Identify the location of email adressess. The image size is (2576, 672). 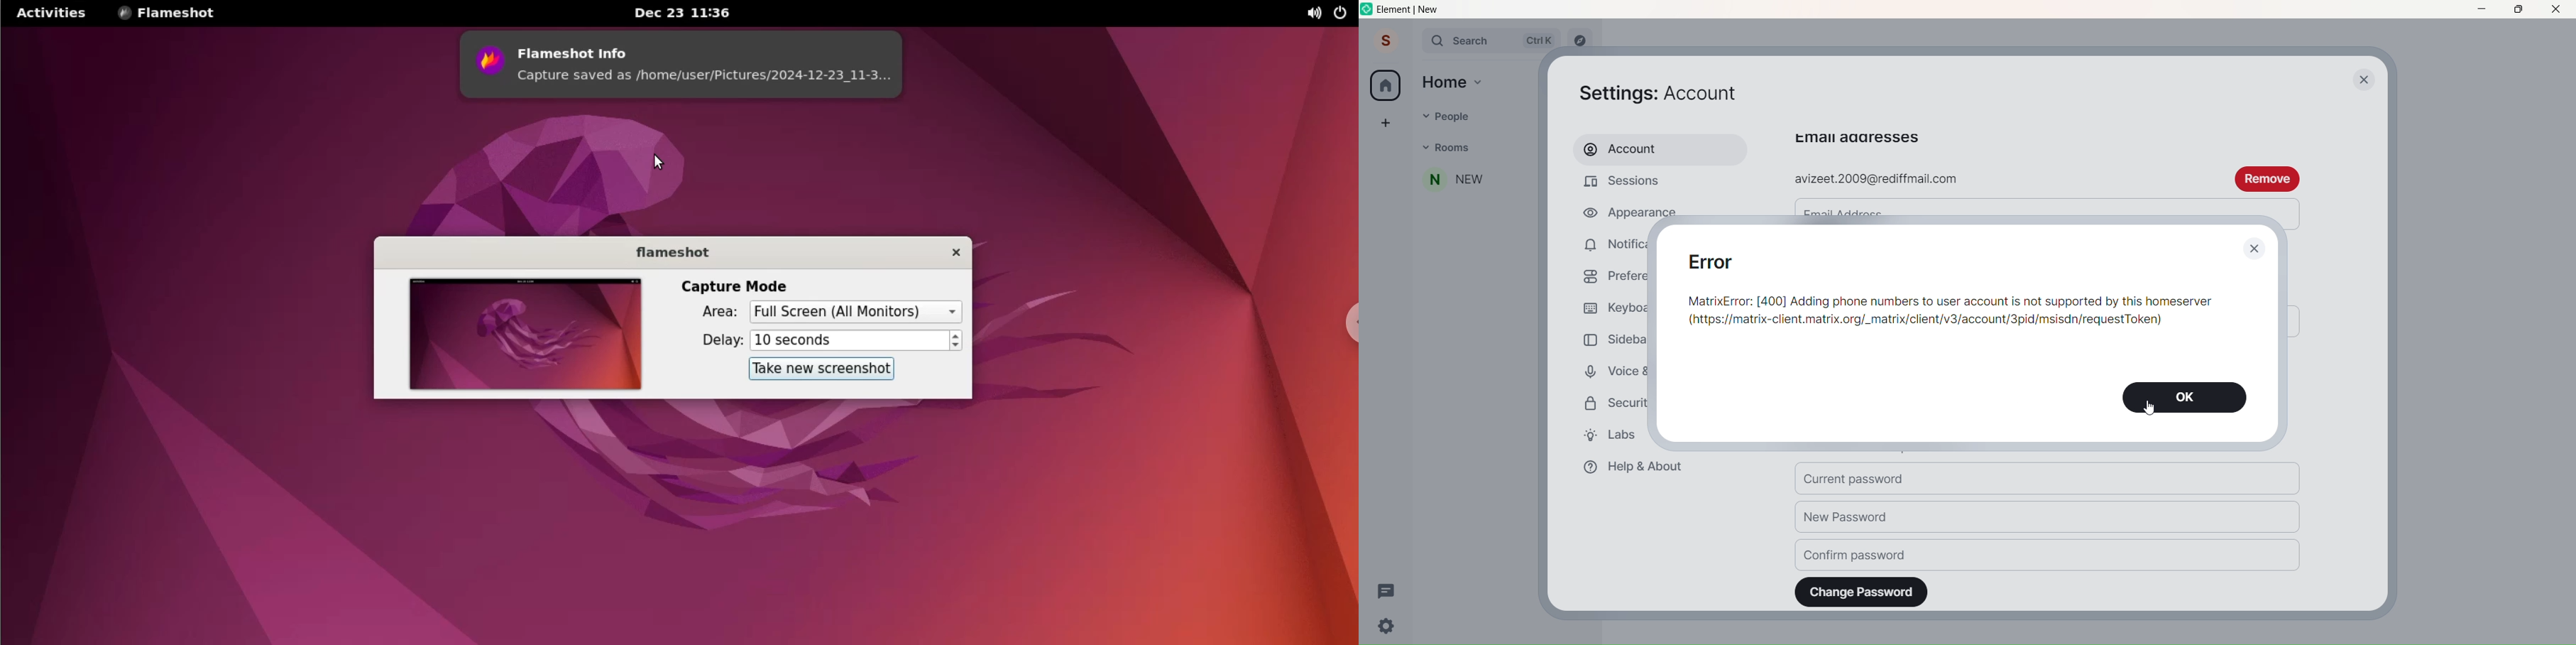
(1857, 138).